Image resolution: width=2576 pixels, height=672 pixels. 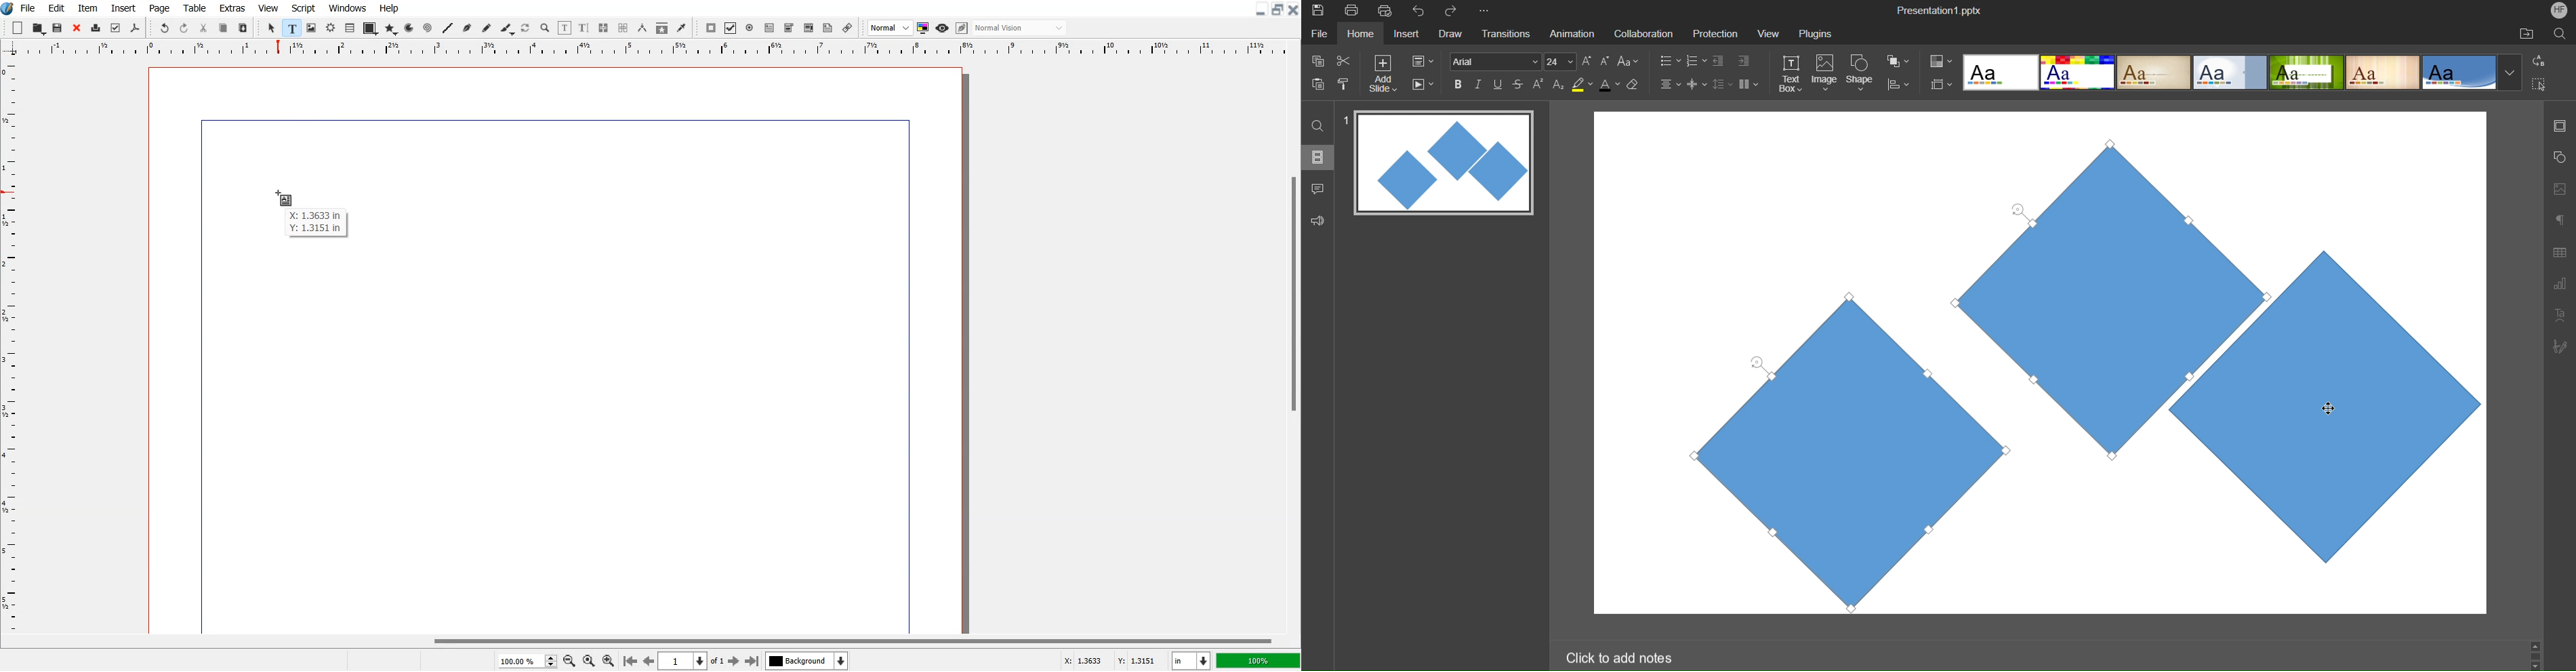 What do you see at coordinates (184, 28) in the screenshot?
I see `Redo` at bounding box center [184, 28].